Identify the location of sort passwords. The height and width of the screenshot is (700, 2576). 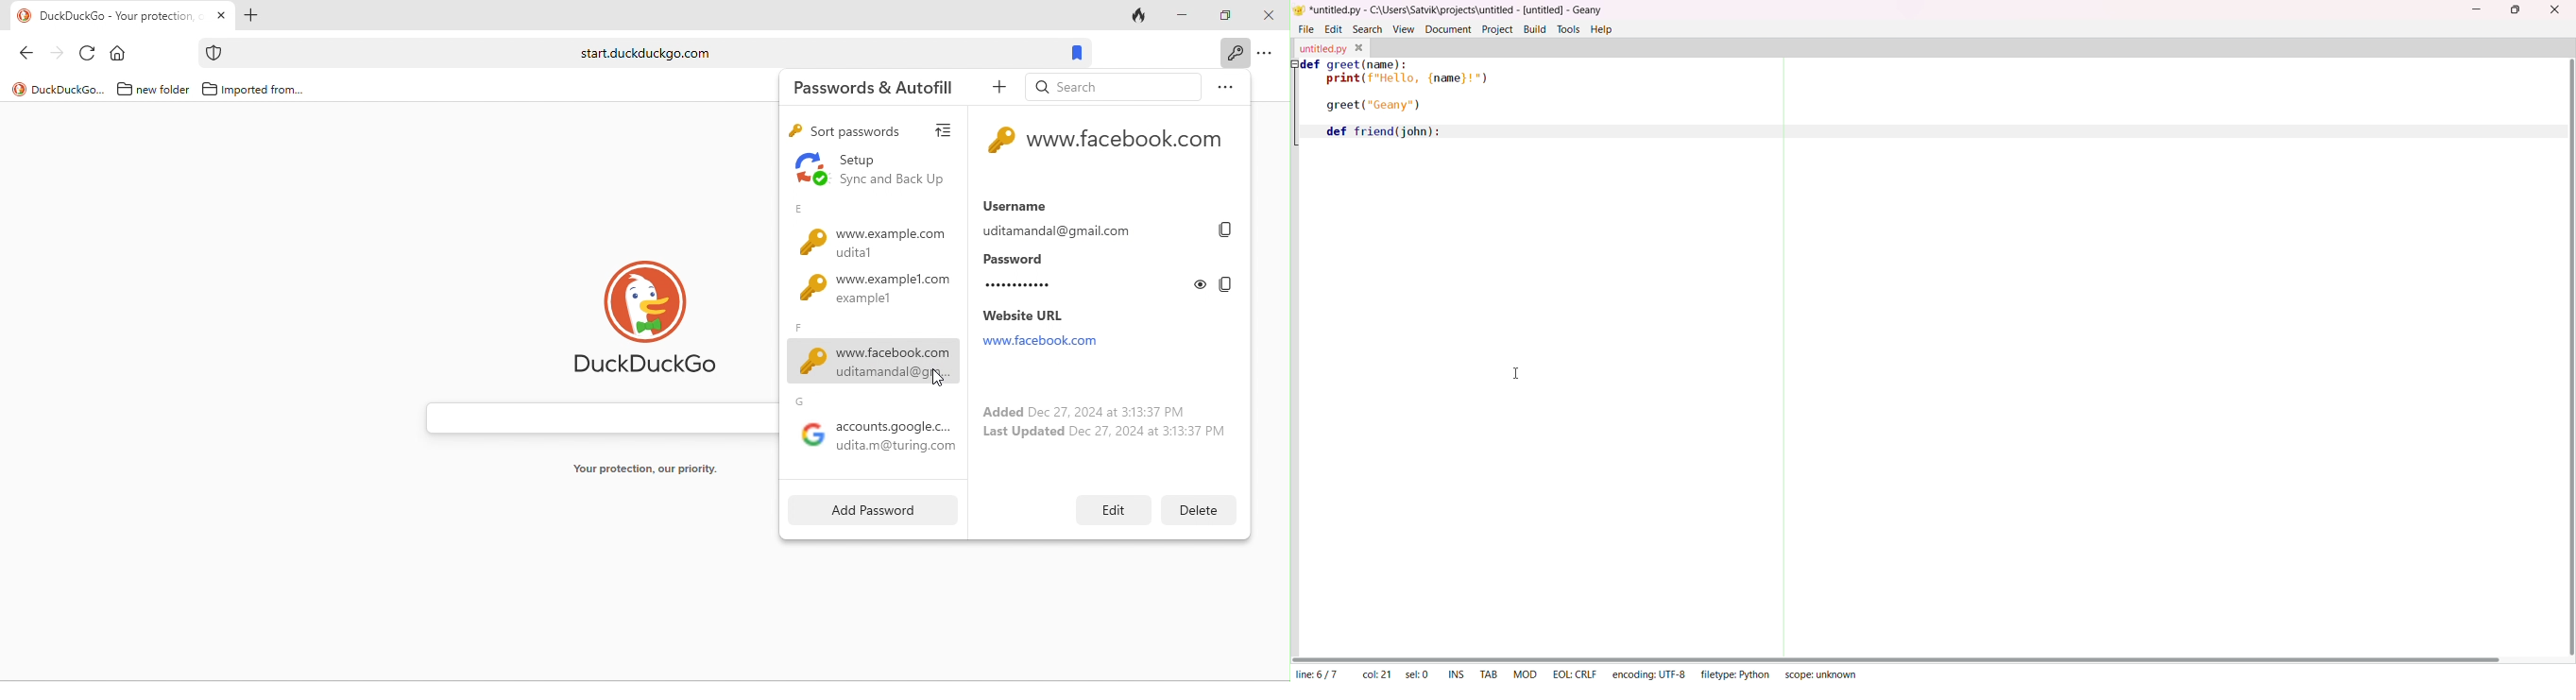
(849, 132).